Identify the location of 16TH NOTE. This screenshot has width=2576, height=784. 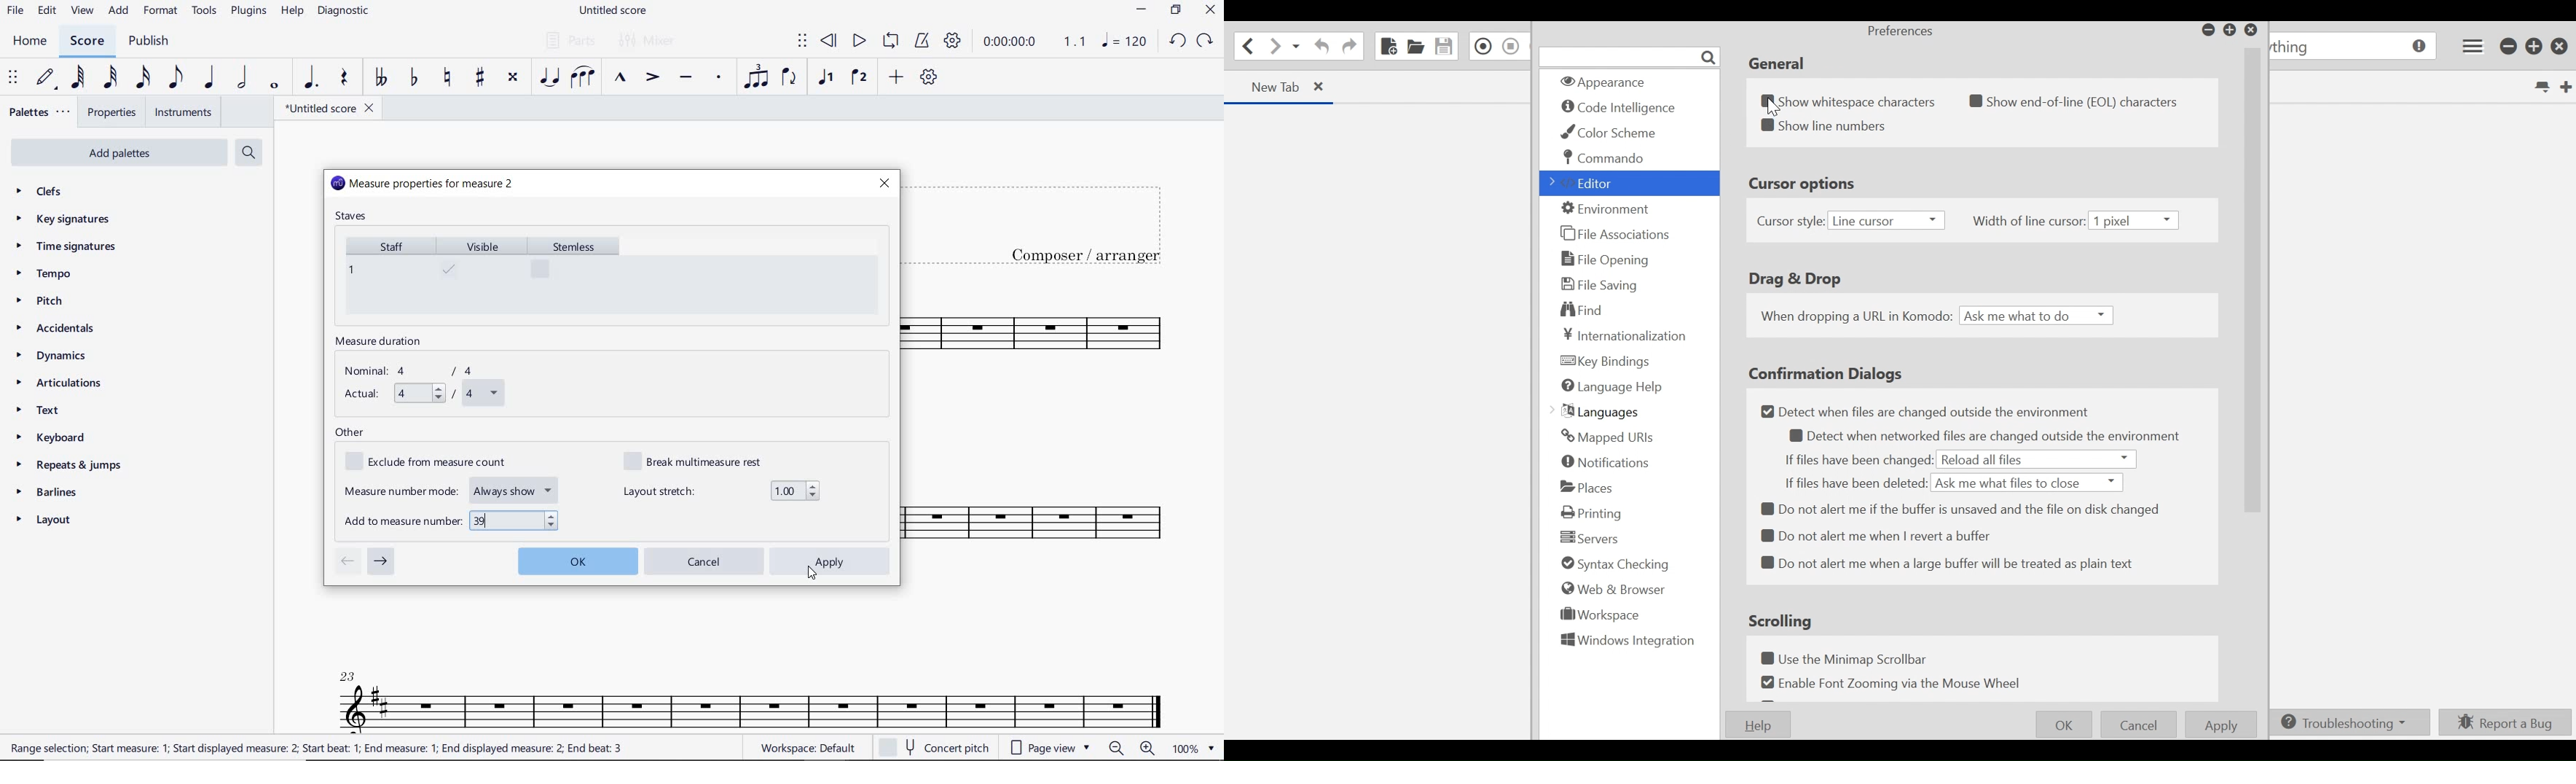
(141, 78).